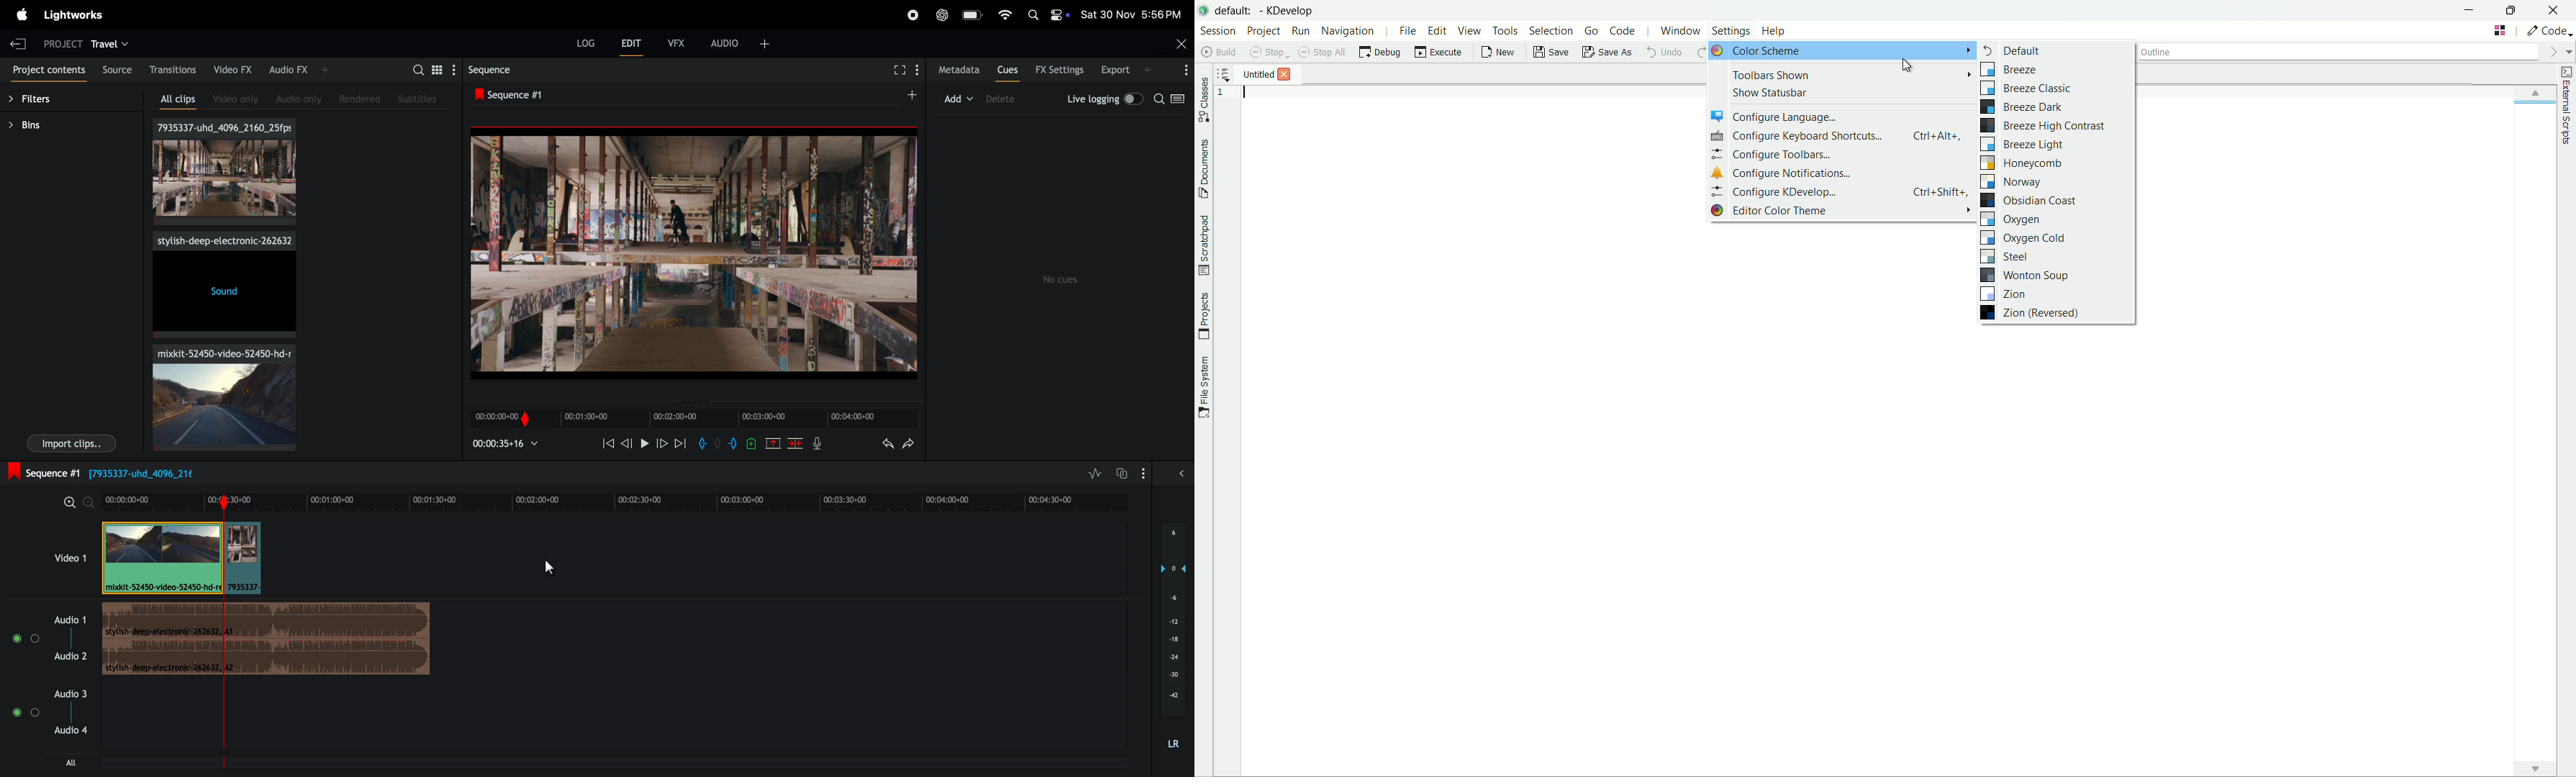 The width and height of the screenshot is (2576, 784). I want to click on live logging, so click(1103, 98).